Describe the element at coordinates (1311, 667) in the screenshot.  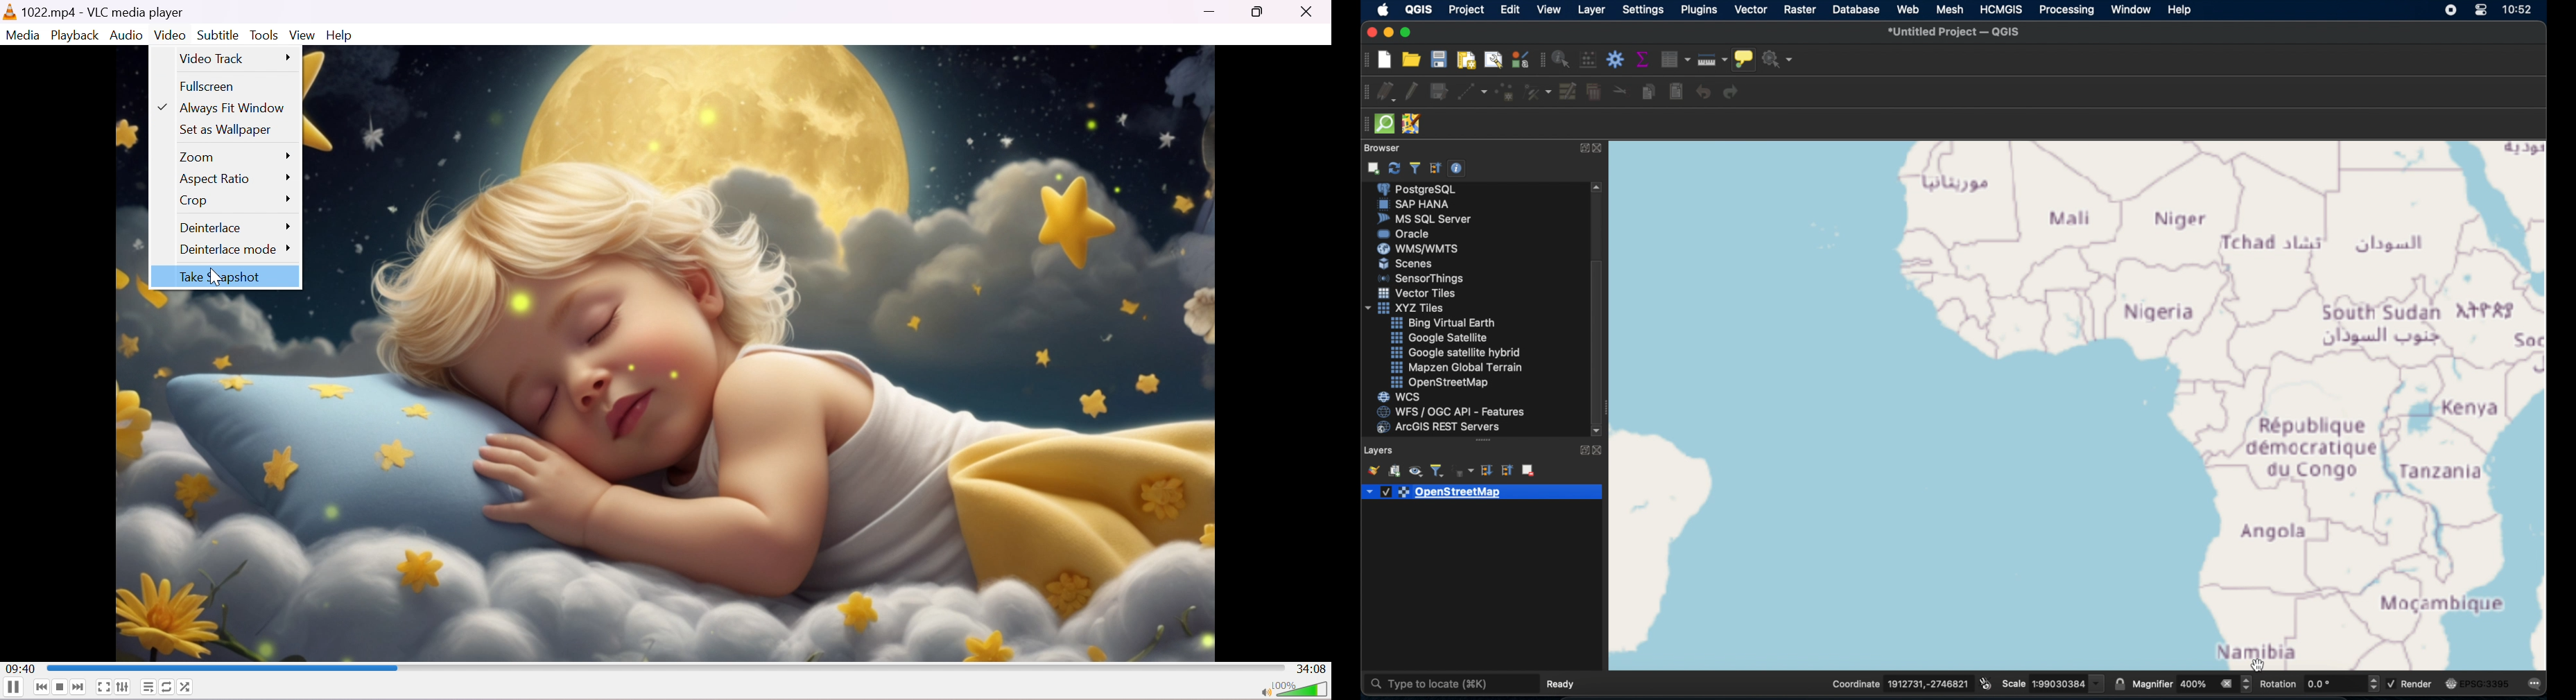
I see `34:08` at that location.